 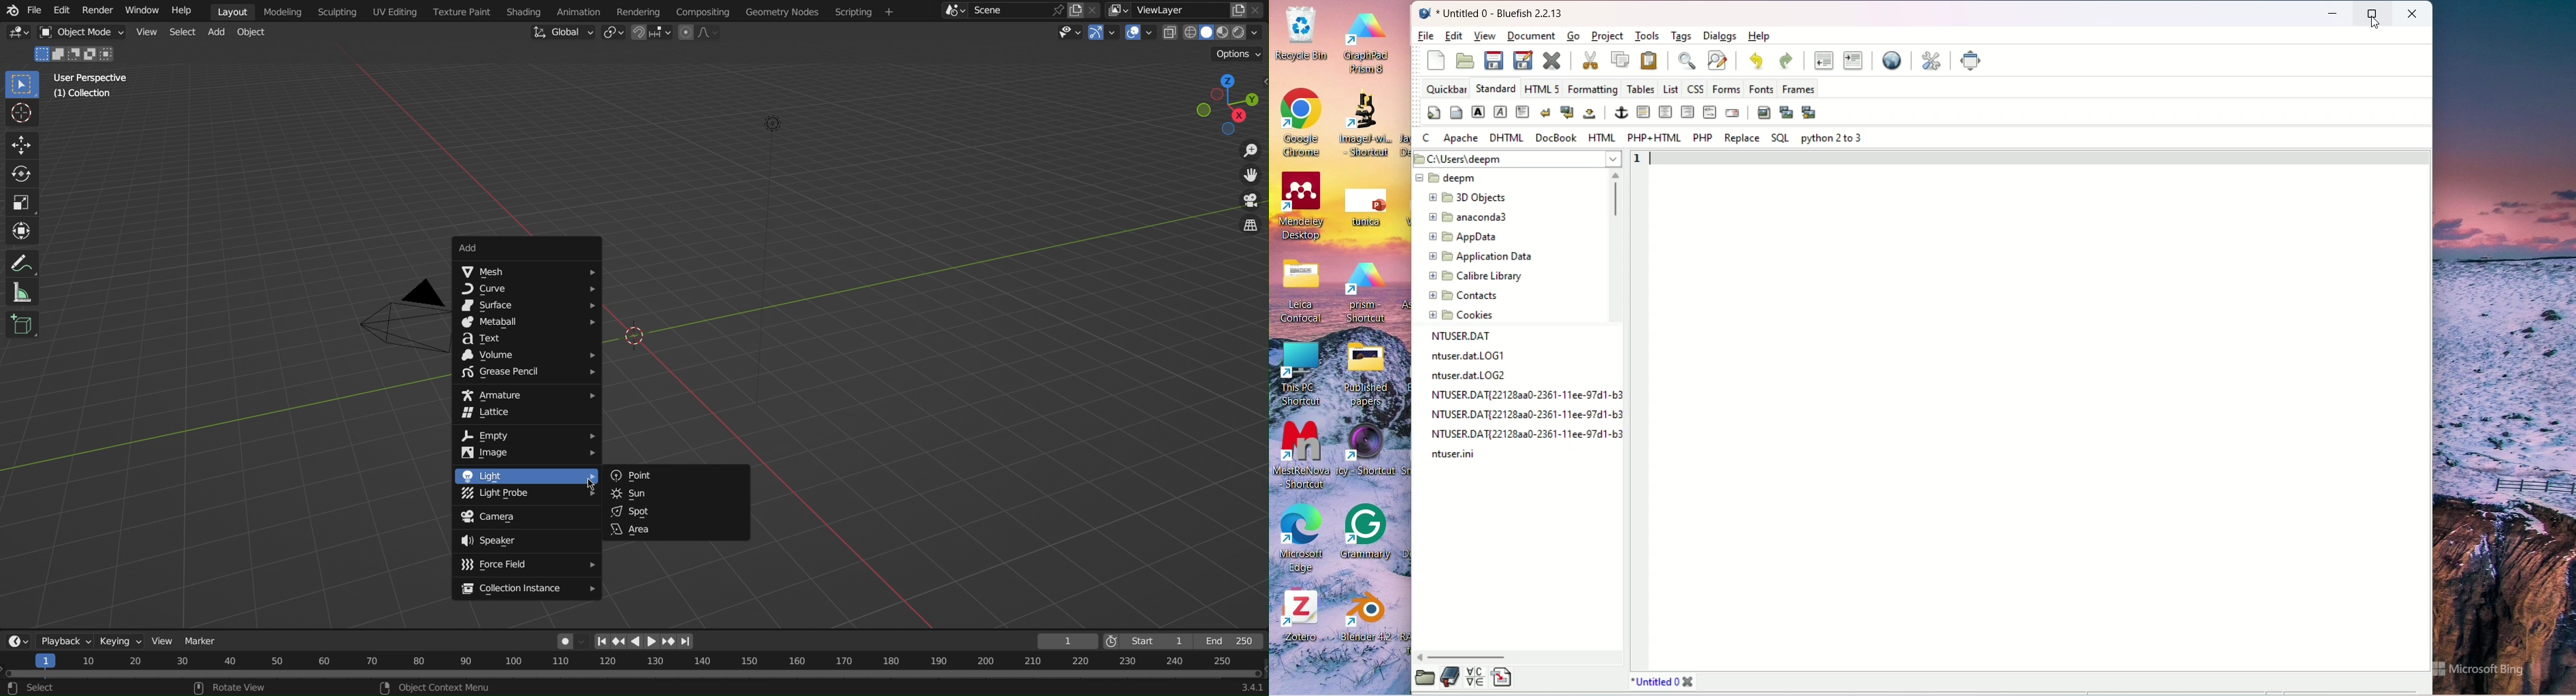 What do you see at coordinates (25, 292) in the screenshot?
I see `Measure` at bounding box center [25, 292].